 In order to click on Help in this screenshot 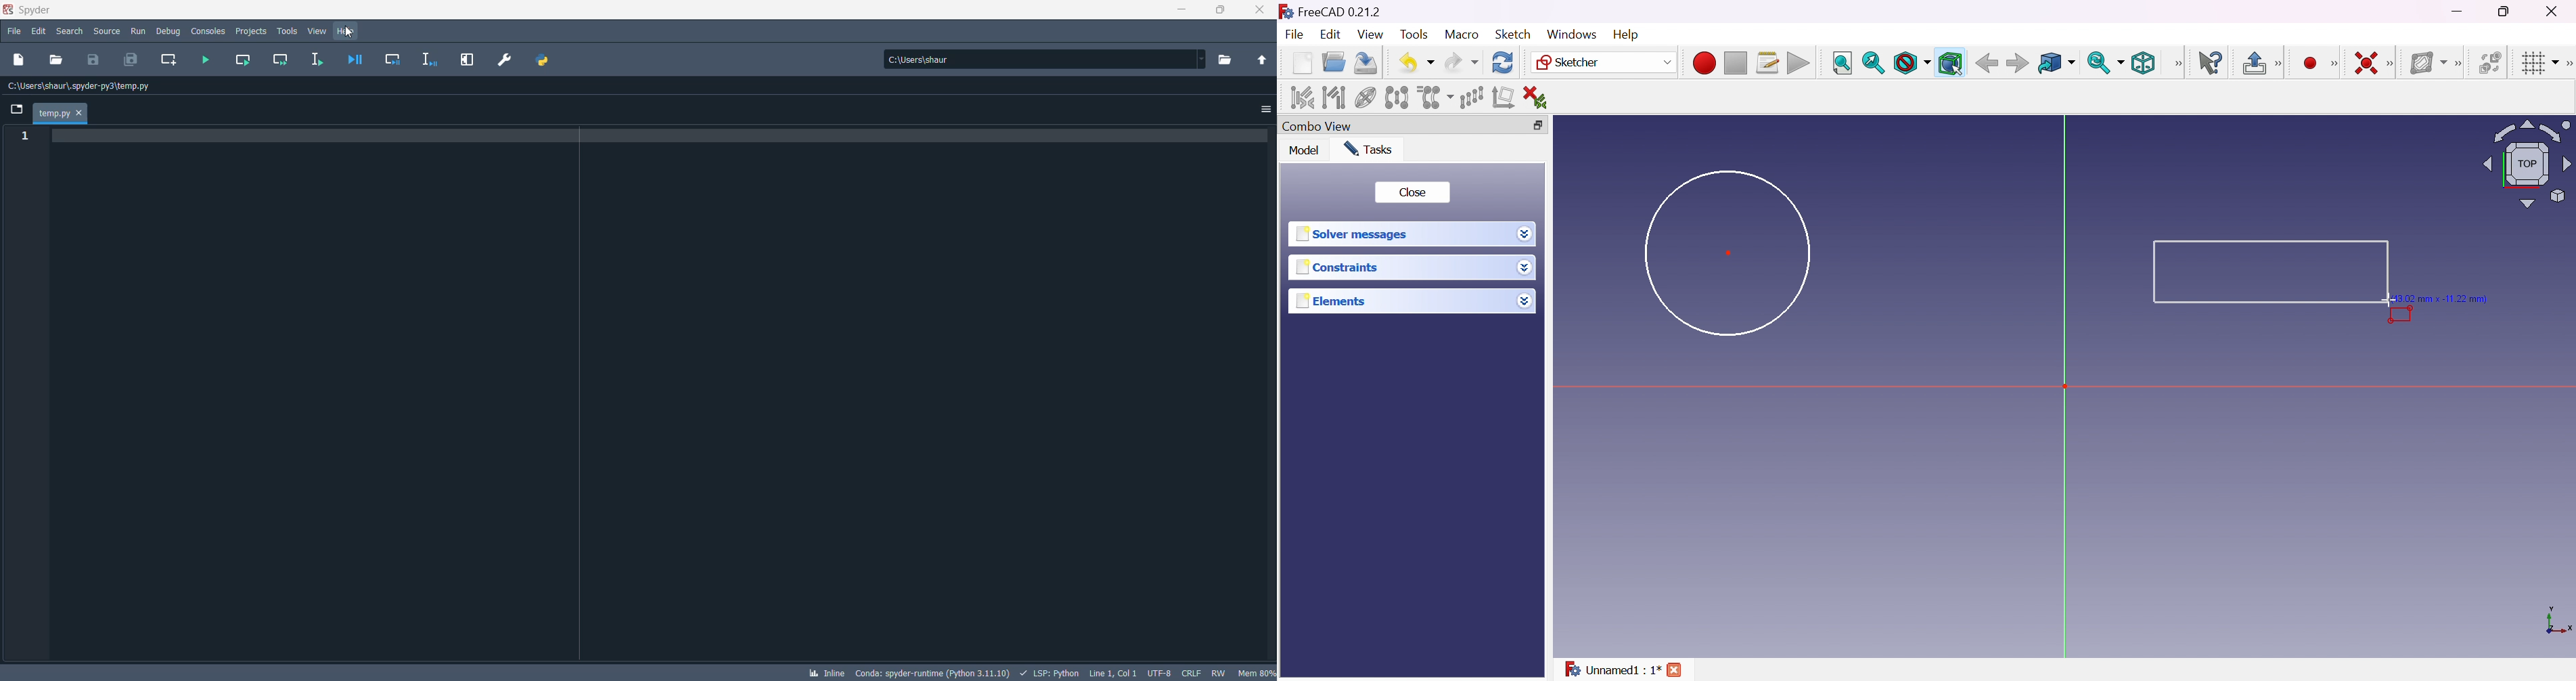, I will do `click(1627, 35)`.